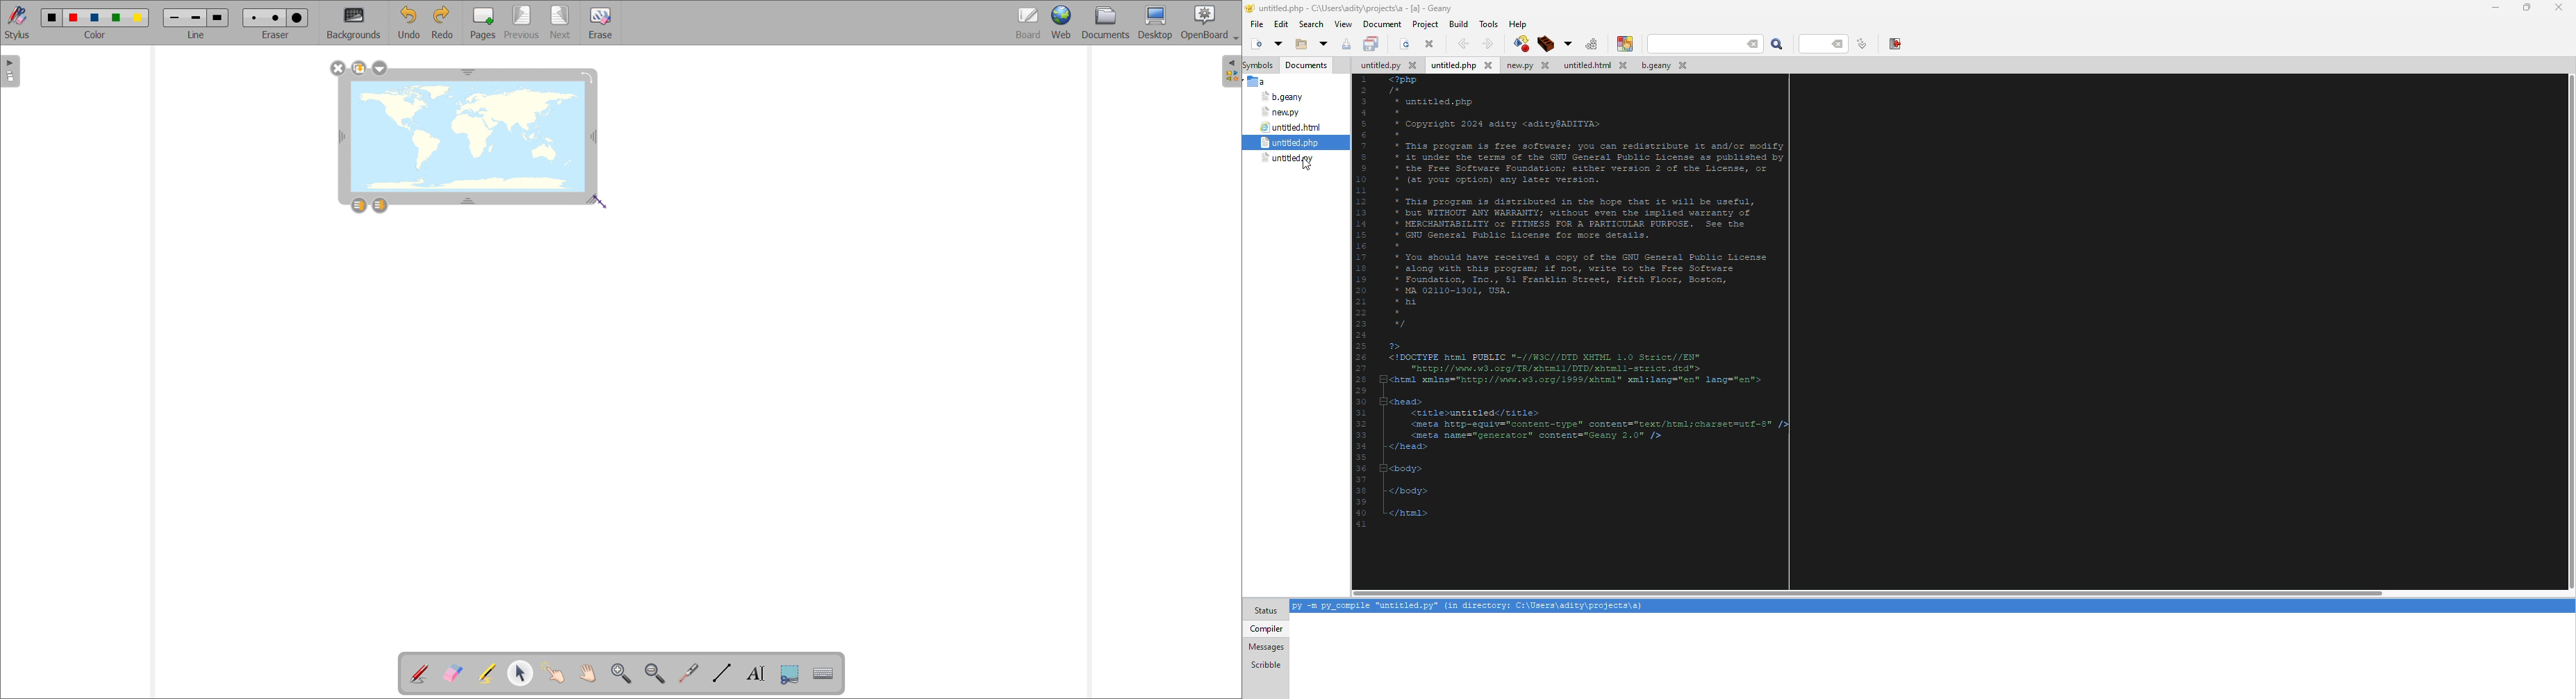  Describe the element at coordinates (1290, 157) in the screenshot. I see `untitled.py` at that location.